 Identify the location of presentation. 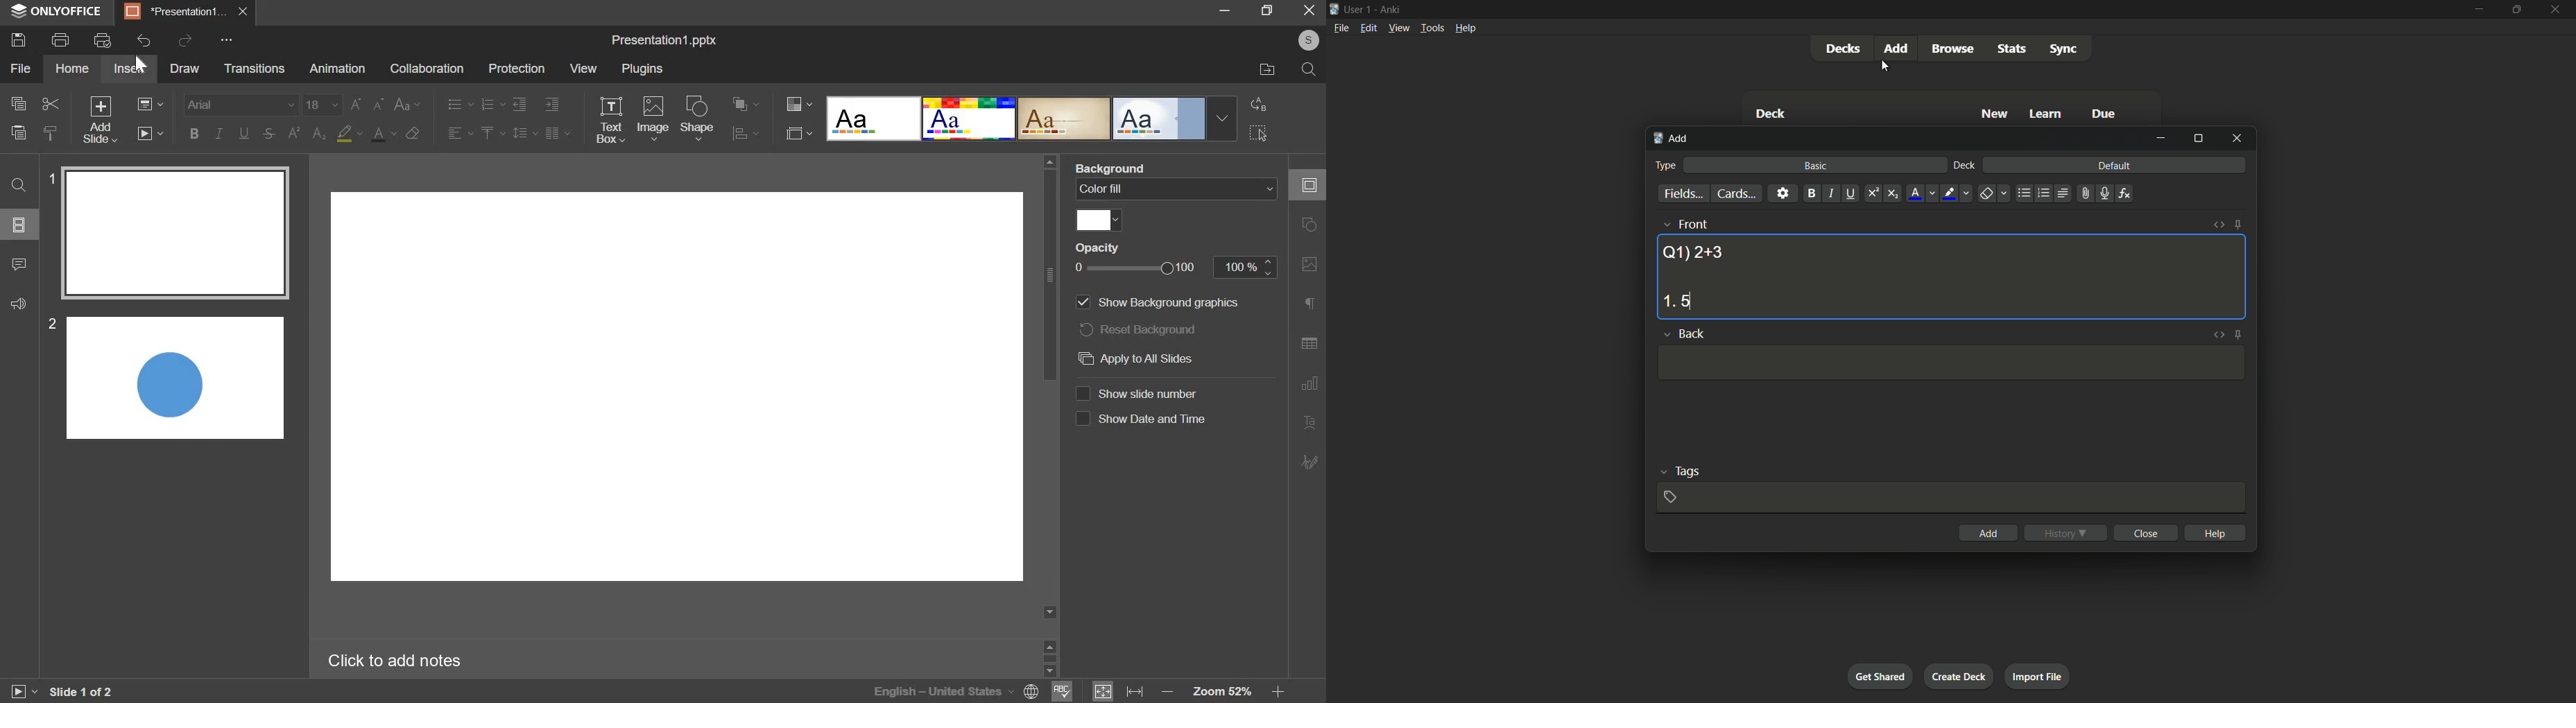
(185, 11).